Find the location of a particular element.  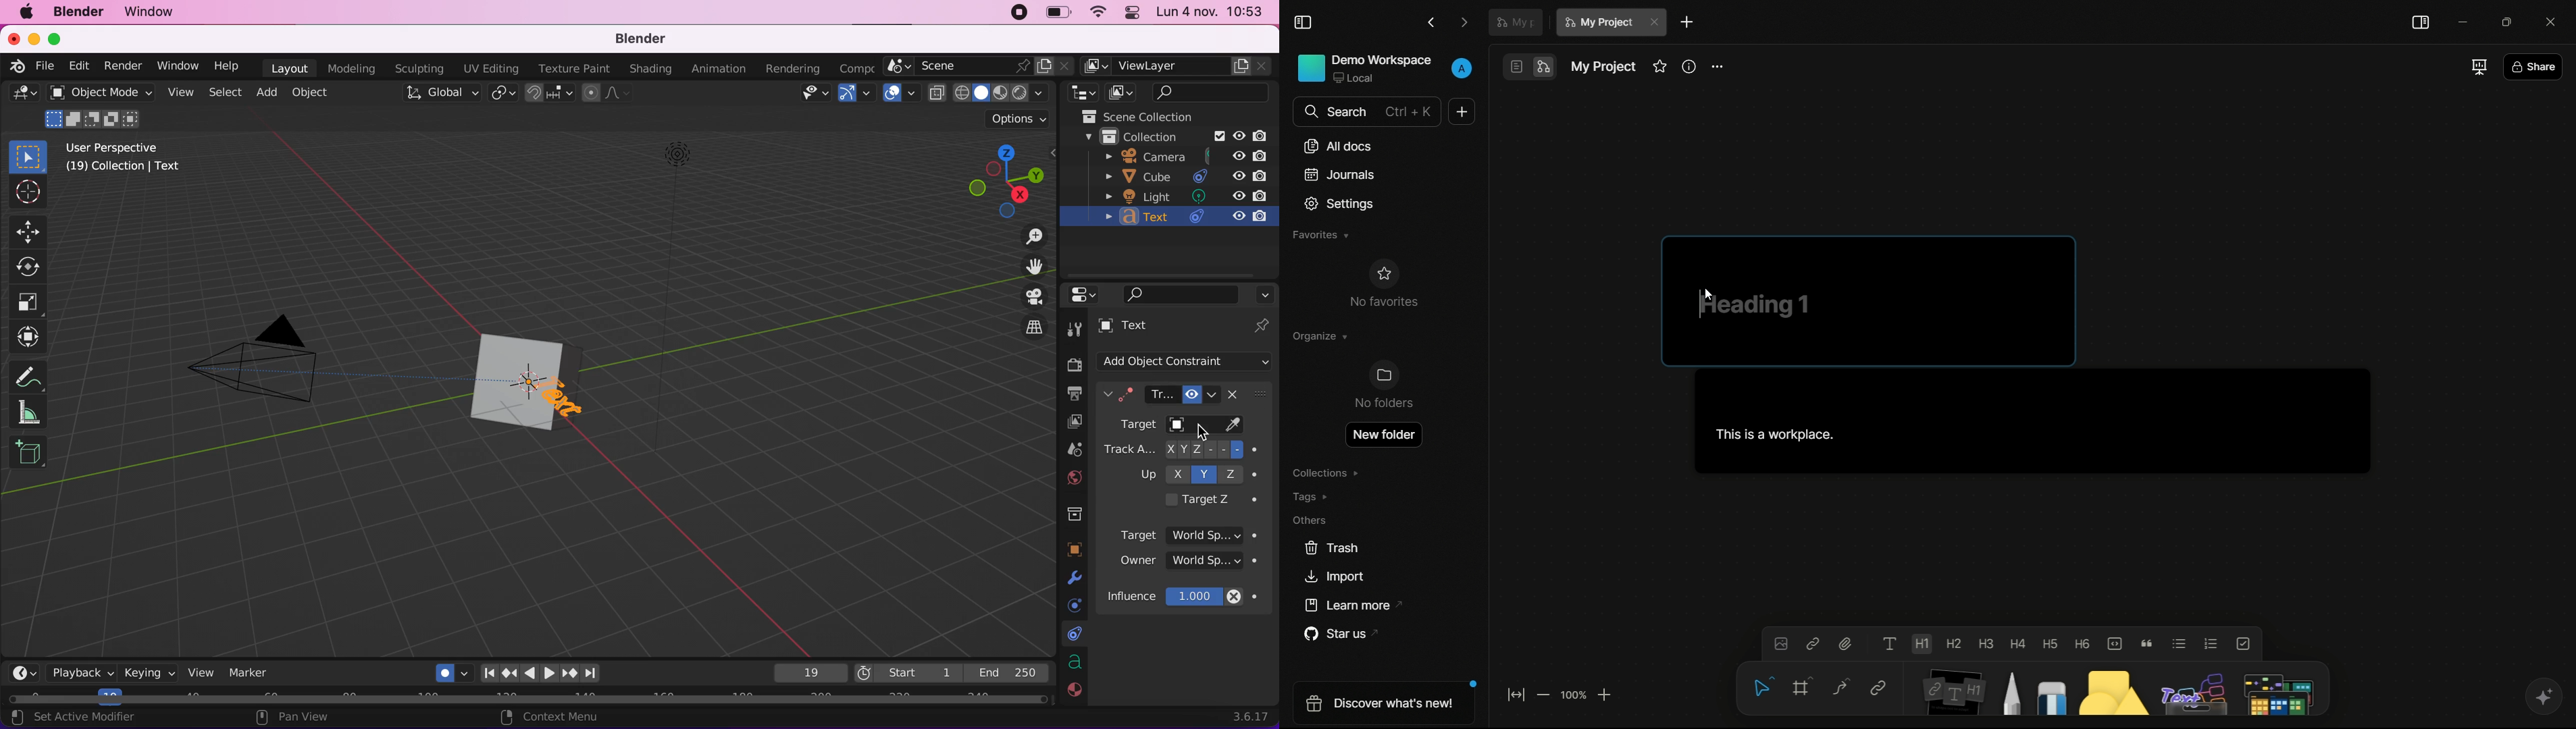

target is located at coordinates (1195, 532).